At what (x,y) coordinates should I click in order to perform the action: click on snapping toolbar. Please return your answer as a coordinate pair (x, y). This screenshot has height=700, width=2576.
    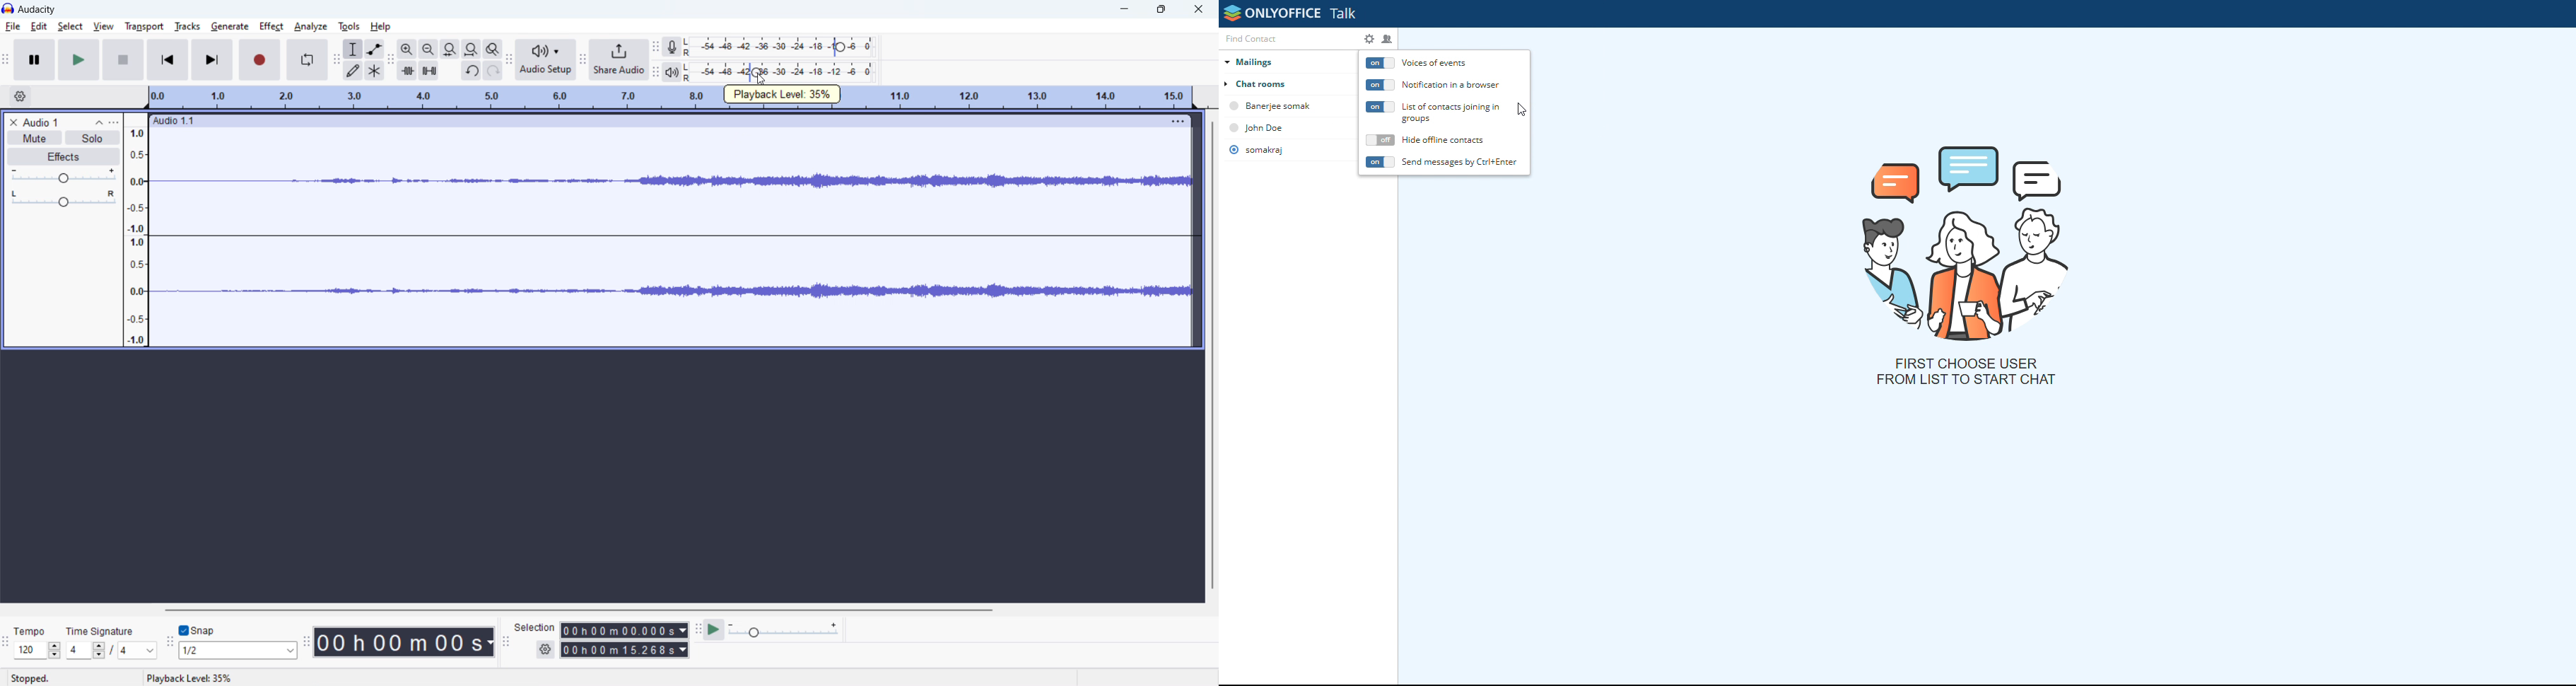
    Looking at the image, I should click on (169, 641).